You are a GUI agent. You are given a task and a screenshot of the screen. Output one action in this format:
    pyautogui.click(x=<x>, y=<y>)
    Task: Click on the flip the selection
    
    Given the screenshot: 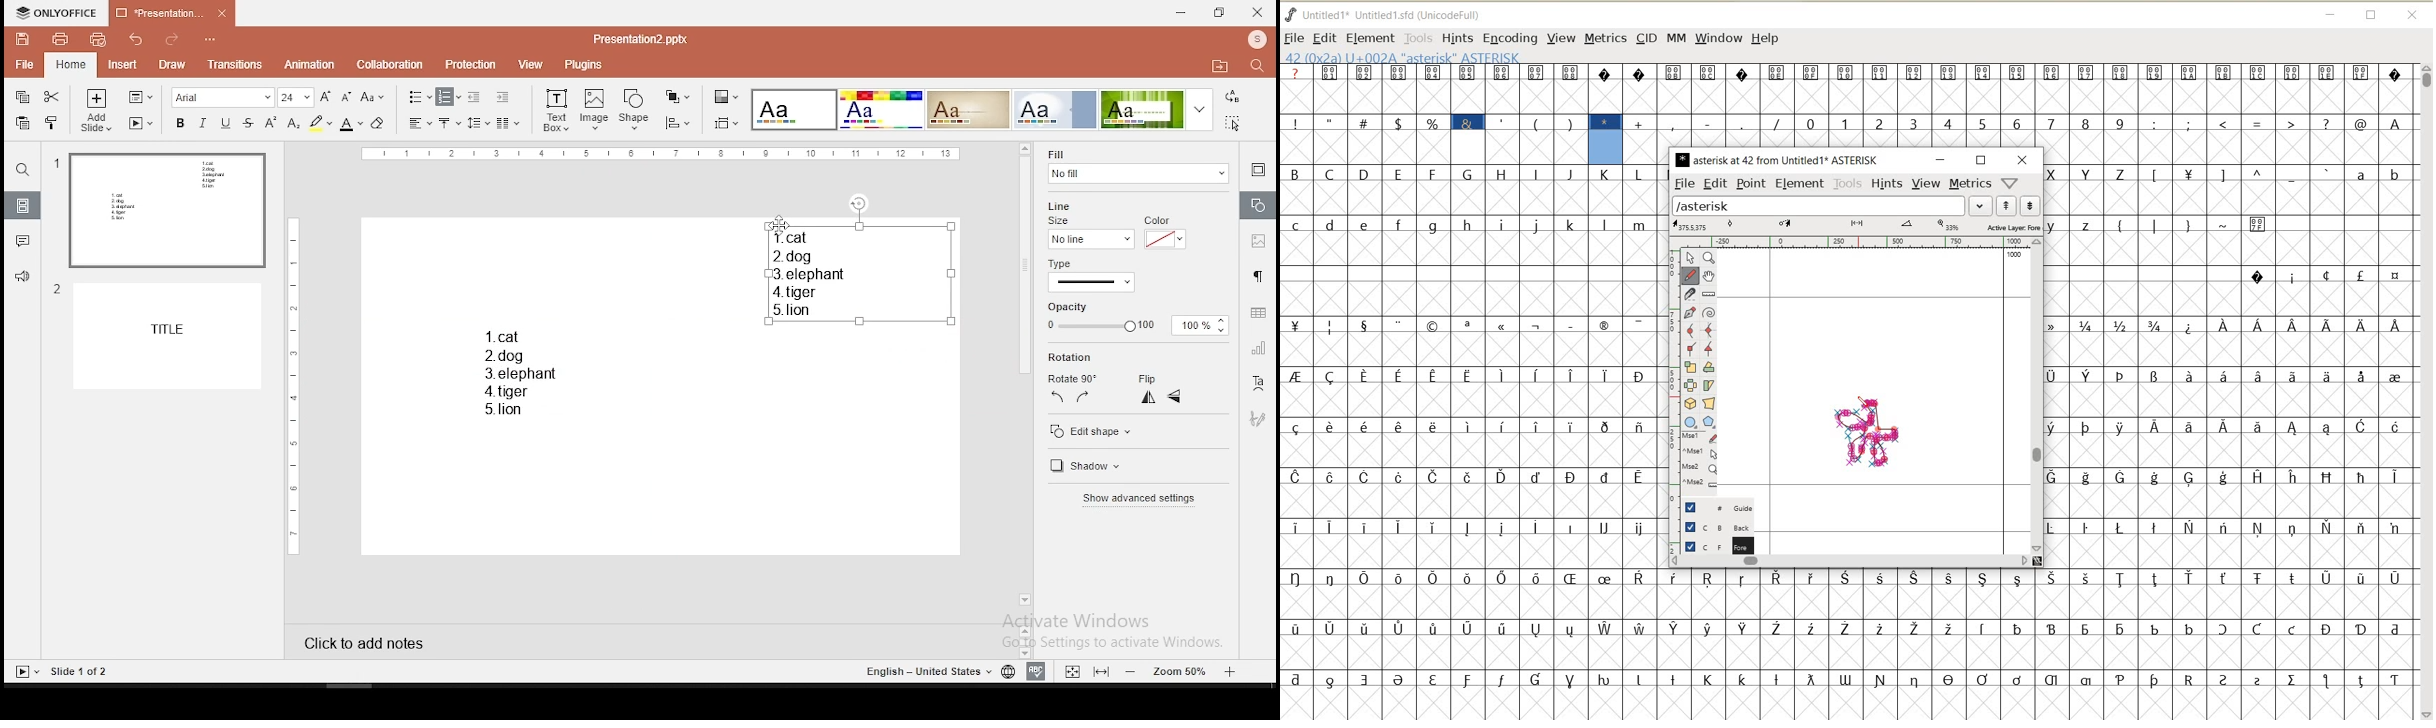 What is the action you would take?
    pyautogui.click(x=1689, y=385)
    